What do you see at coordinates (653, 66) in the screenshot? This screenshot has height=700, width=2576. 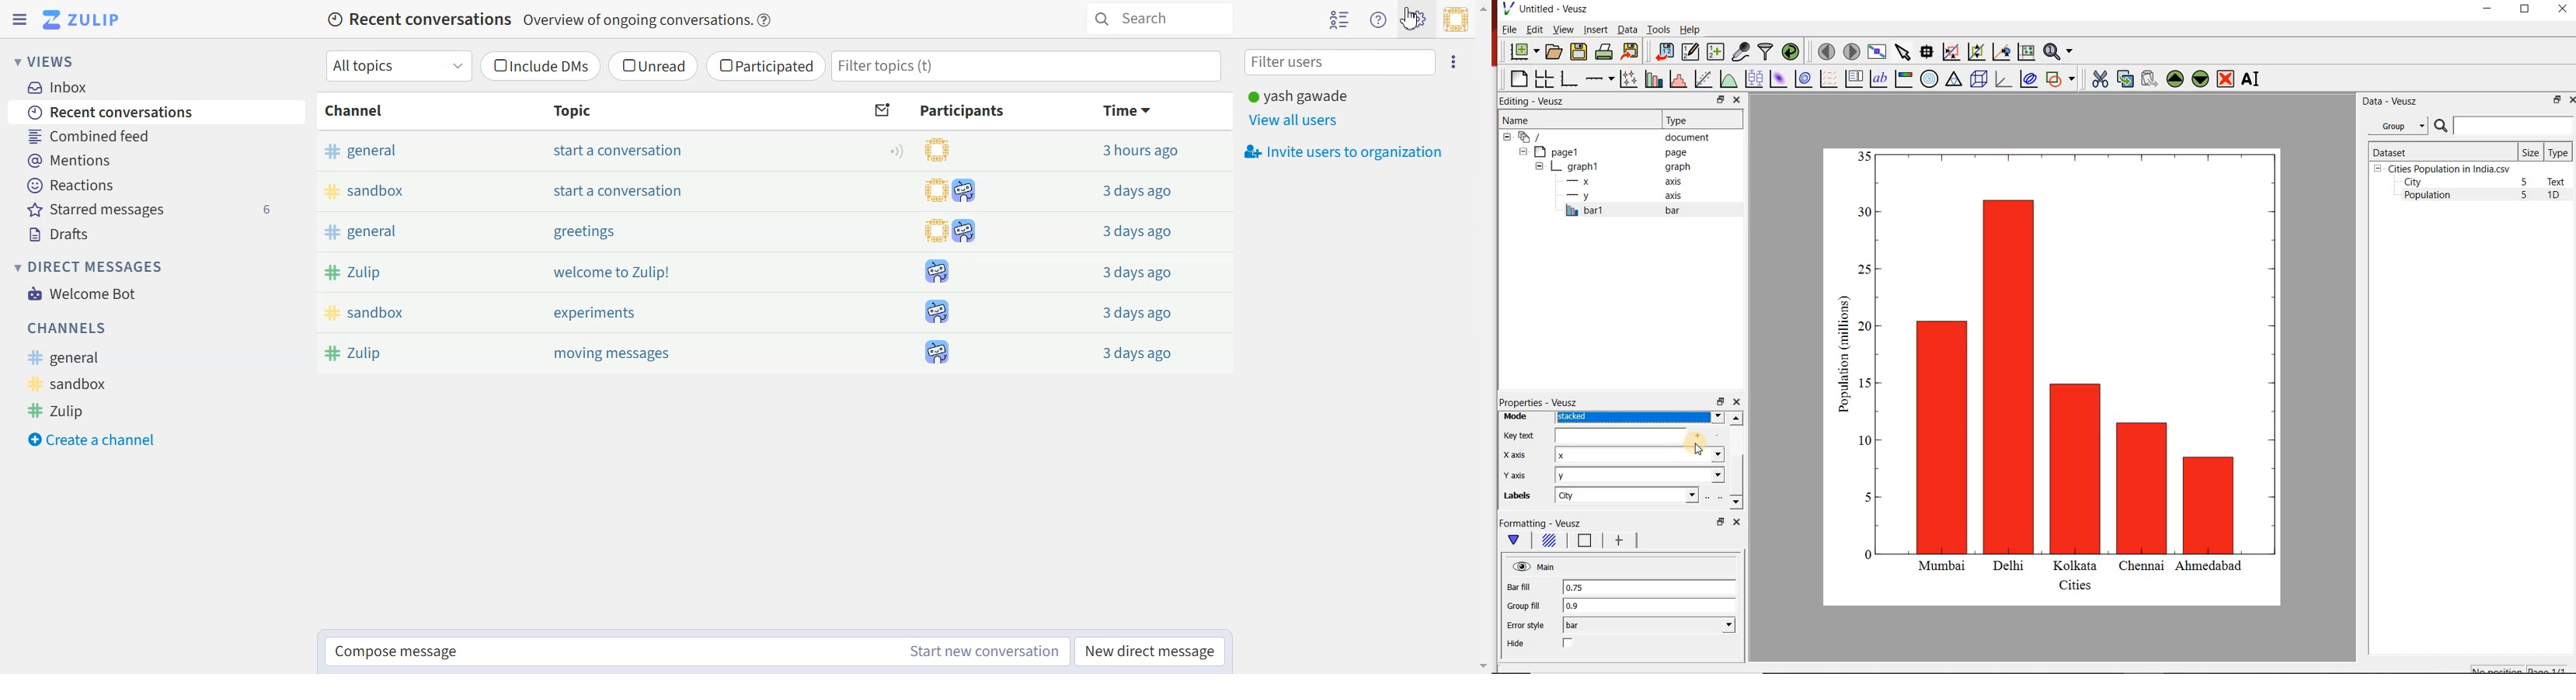 I see `Unread` at bounding box center [653, 66].